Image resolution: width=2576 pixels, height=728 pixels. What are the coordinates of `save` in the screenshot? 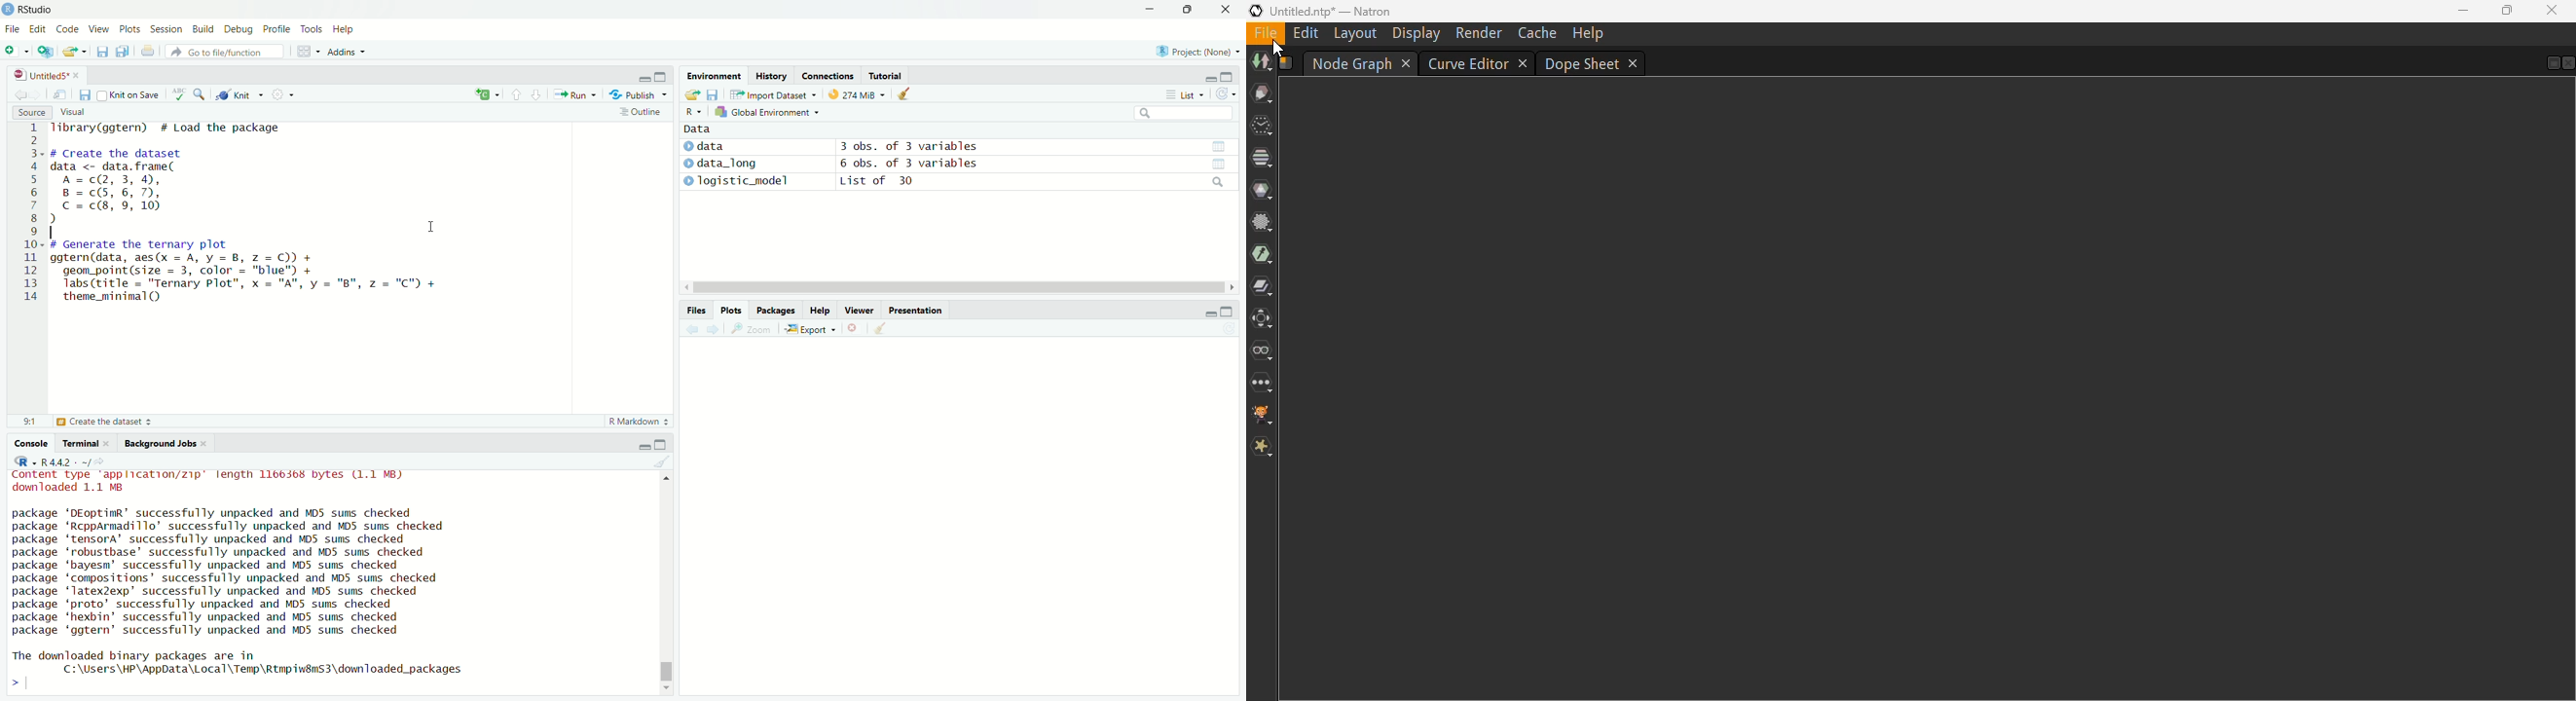 It's located at (101, 54).